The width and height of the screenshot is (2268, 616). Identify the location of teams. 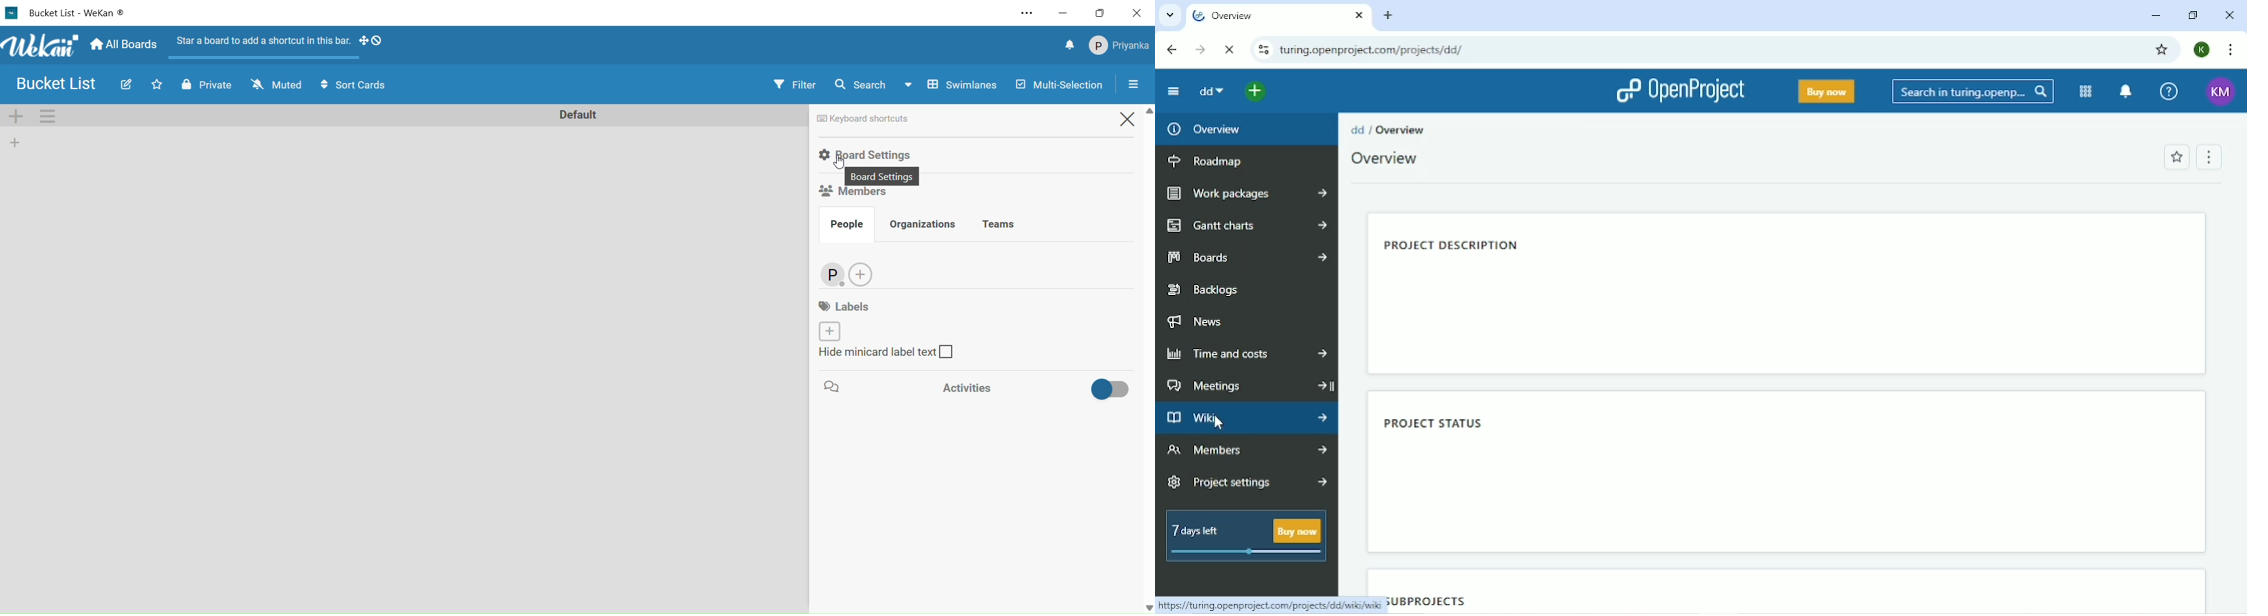
(1005, 226).